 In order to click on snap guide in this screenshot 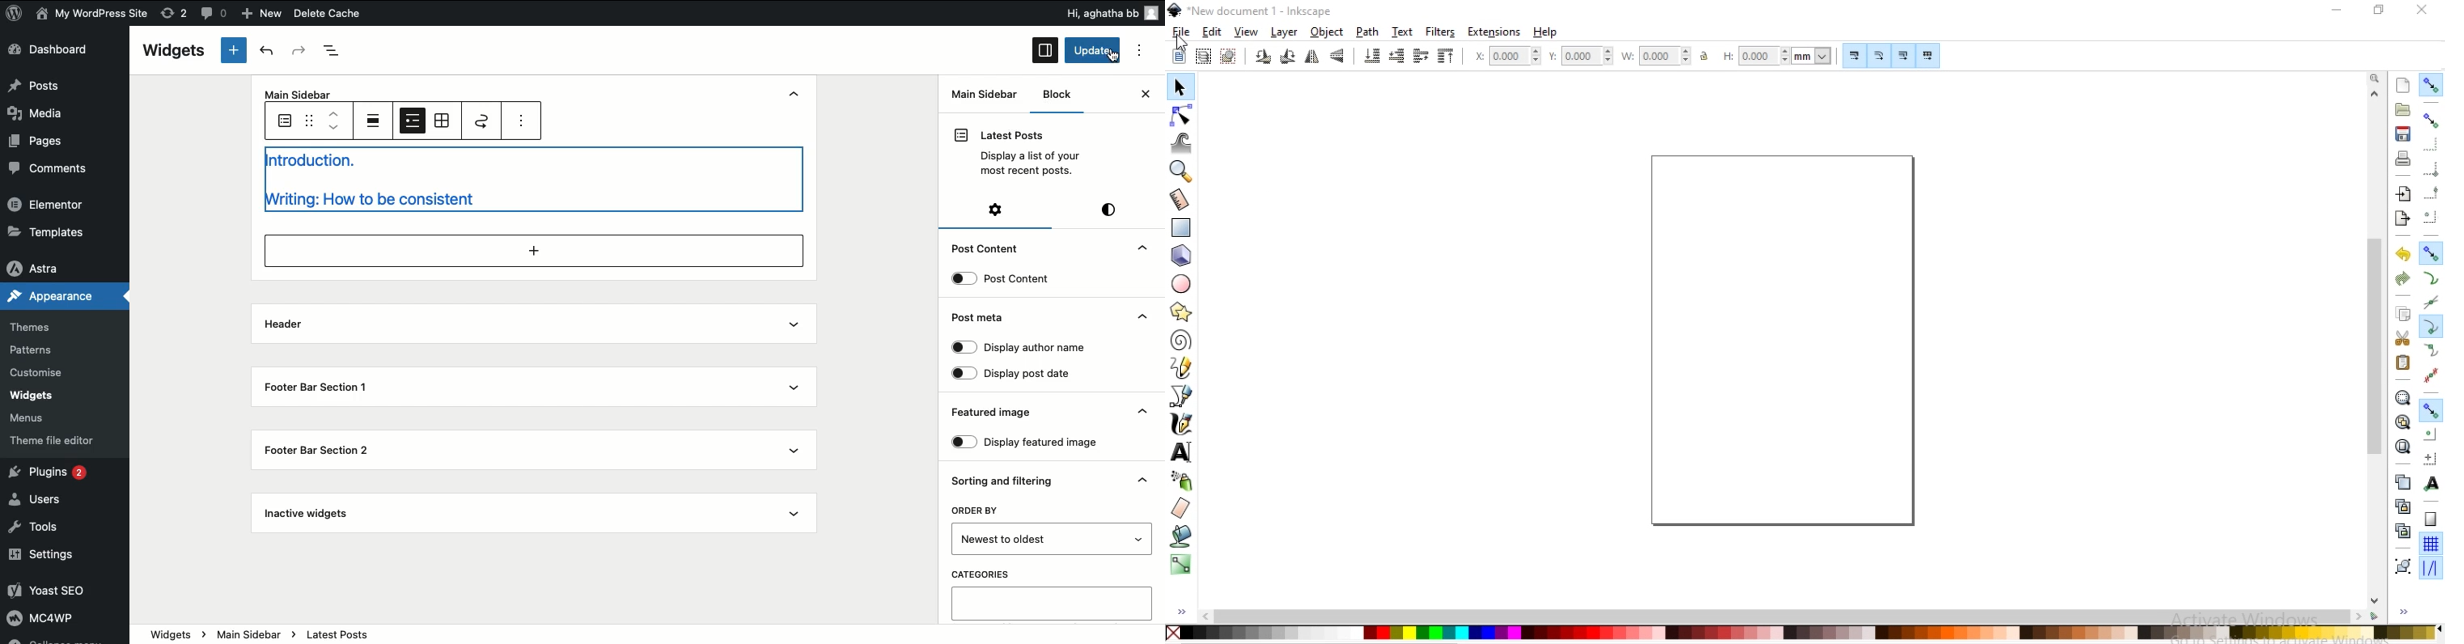, I will do `click(2431, 569)`.